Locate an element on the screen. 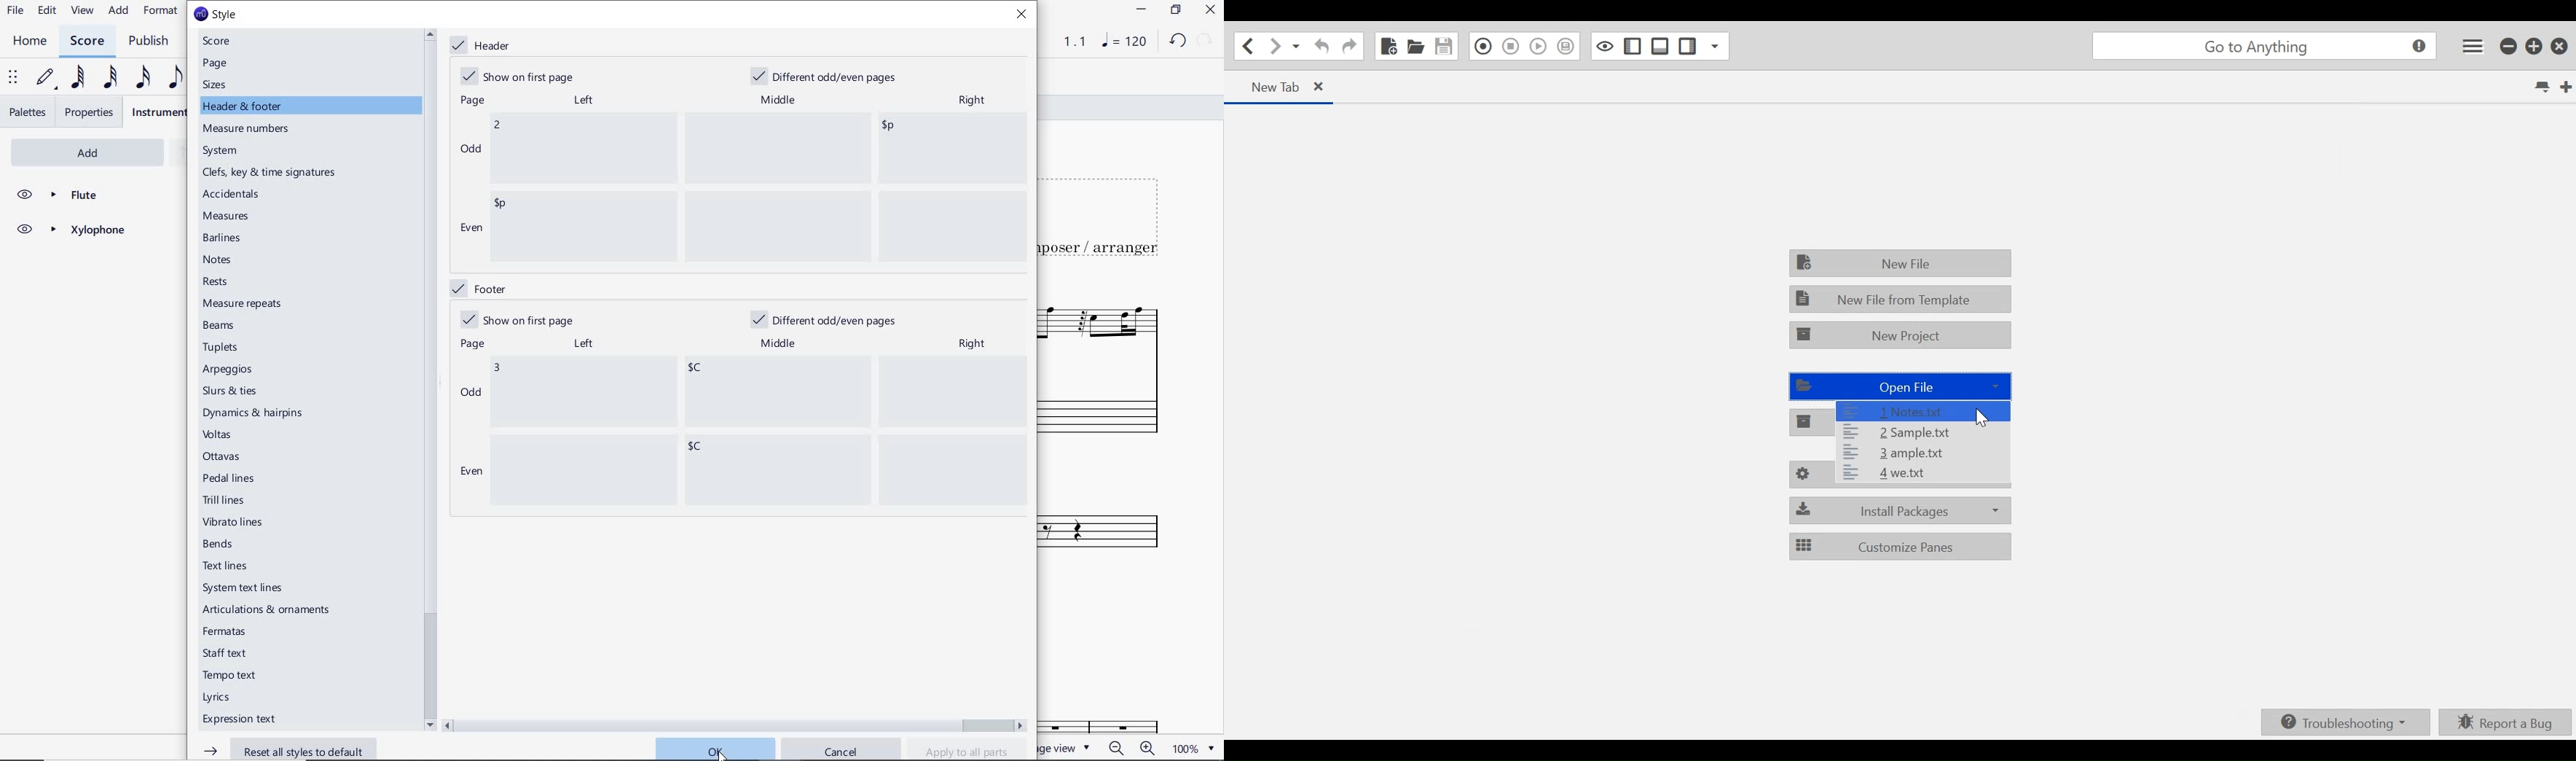  fermatas is located at coordinates (223, 632).